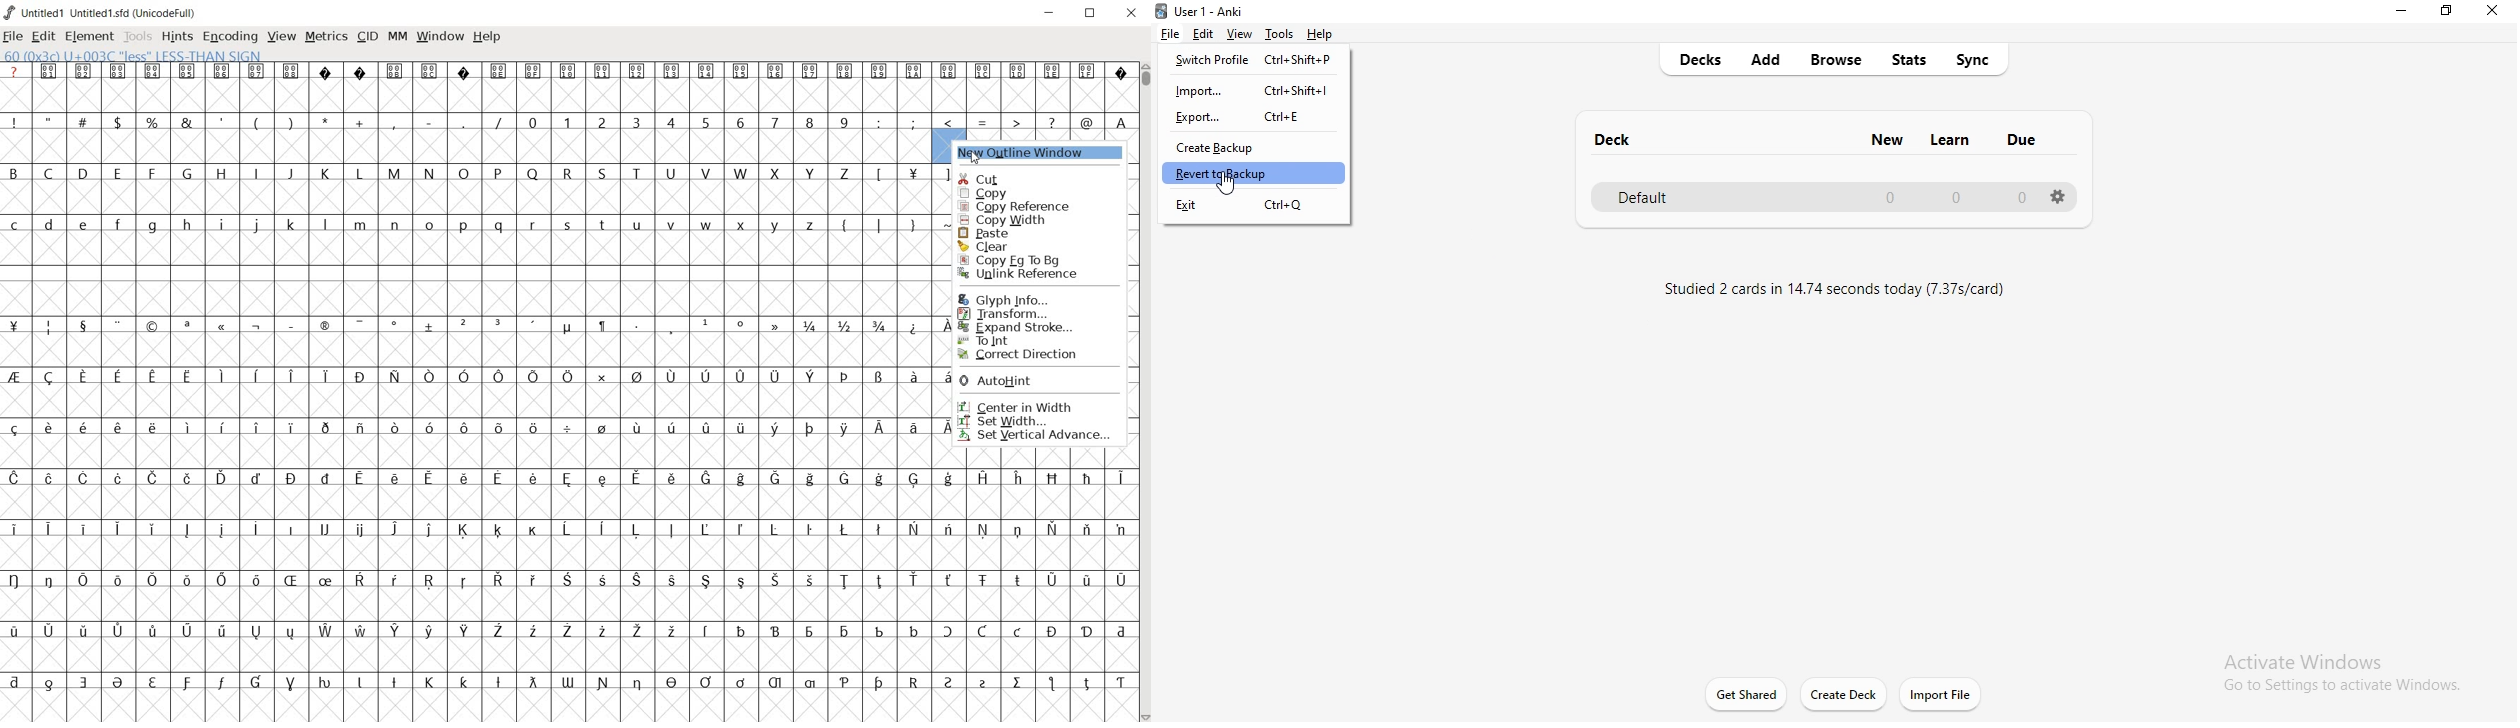 This screenshot has width=2520, height=728. What do you see at coordinates (1050, 13) in the screenshot?
I see `minimize` at bounding box center [1050, 13].